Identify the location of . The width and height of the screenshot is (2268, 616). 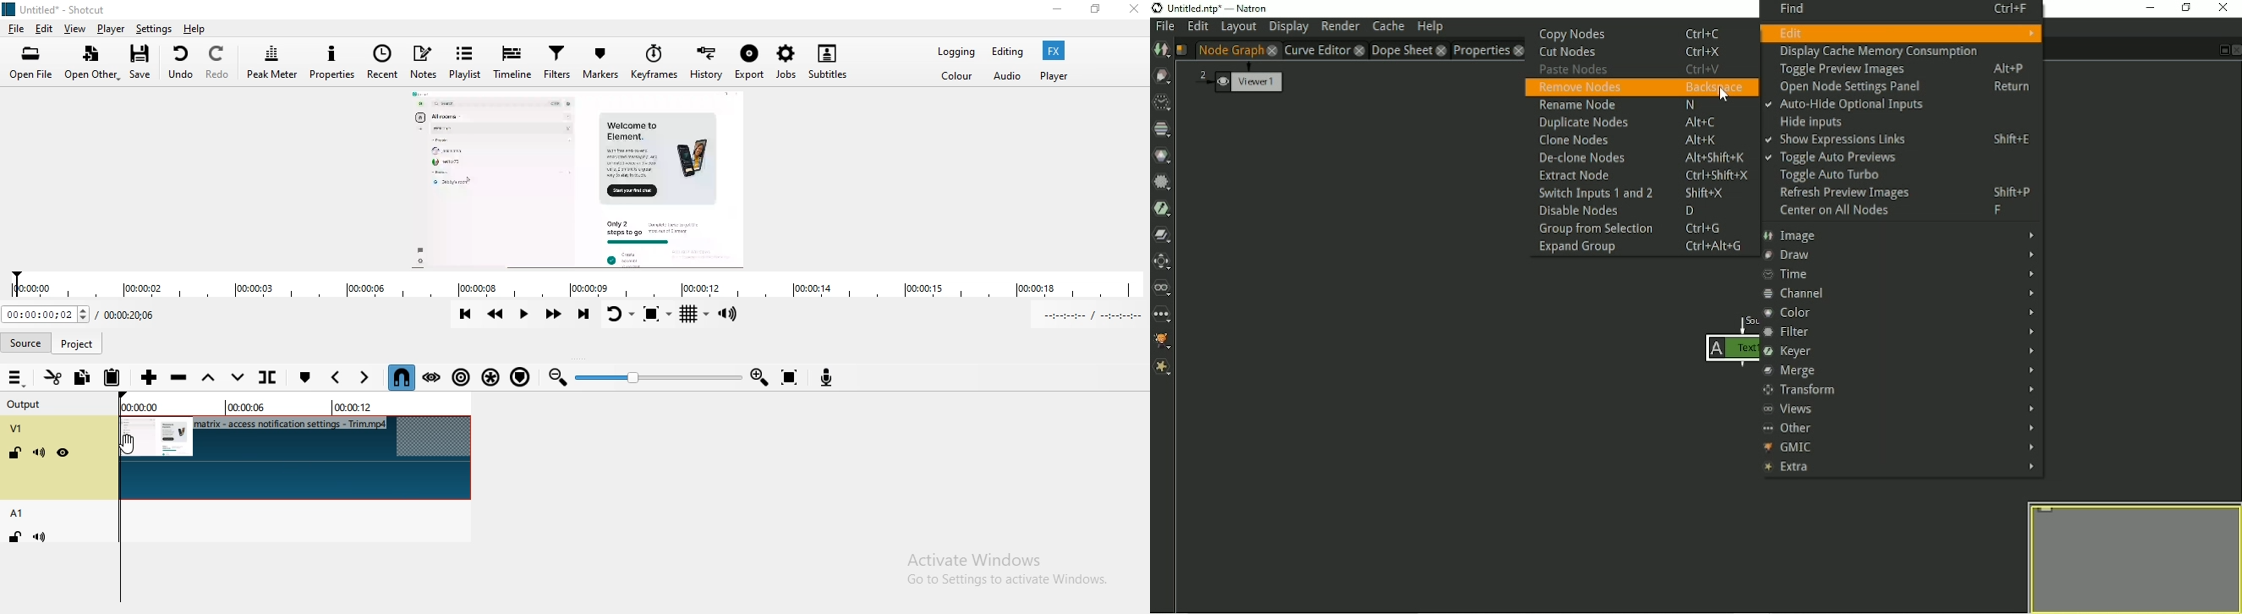
(489, 375).